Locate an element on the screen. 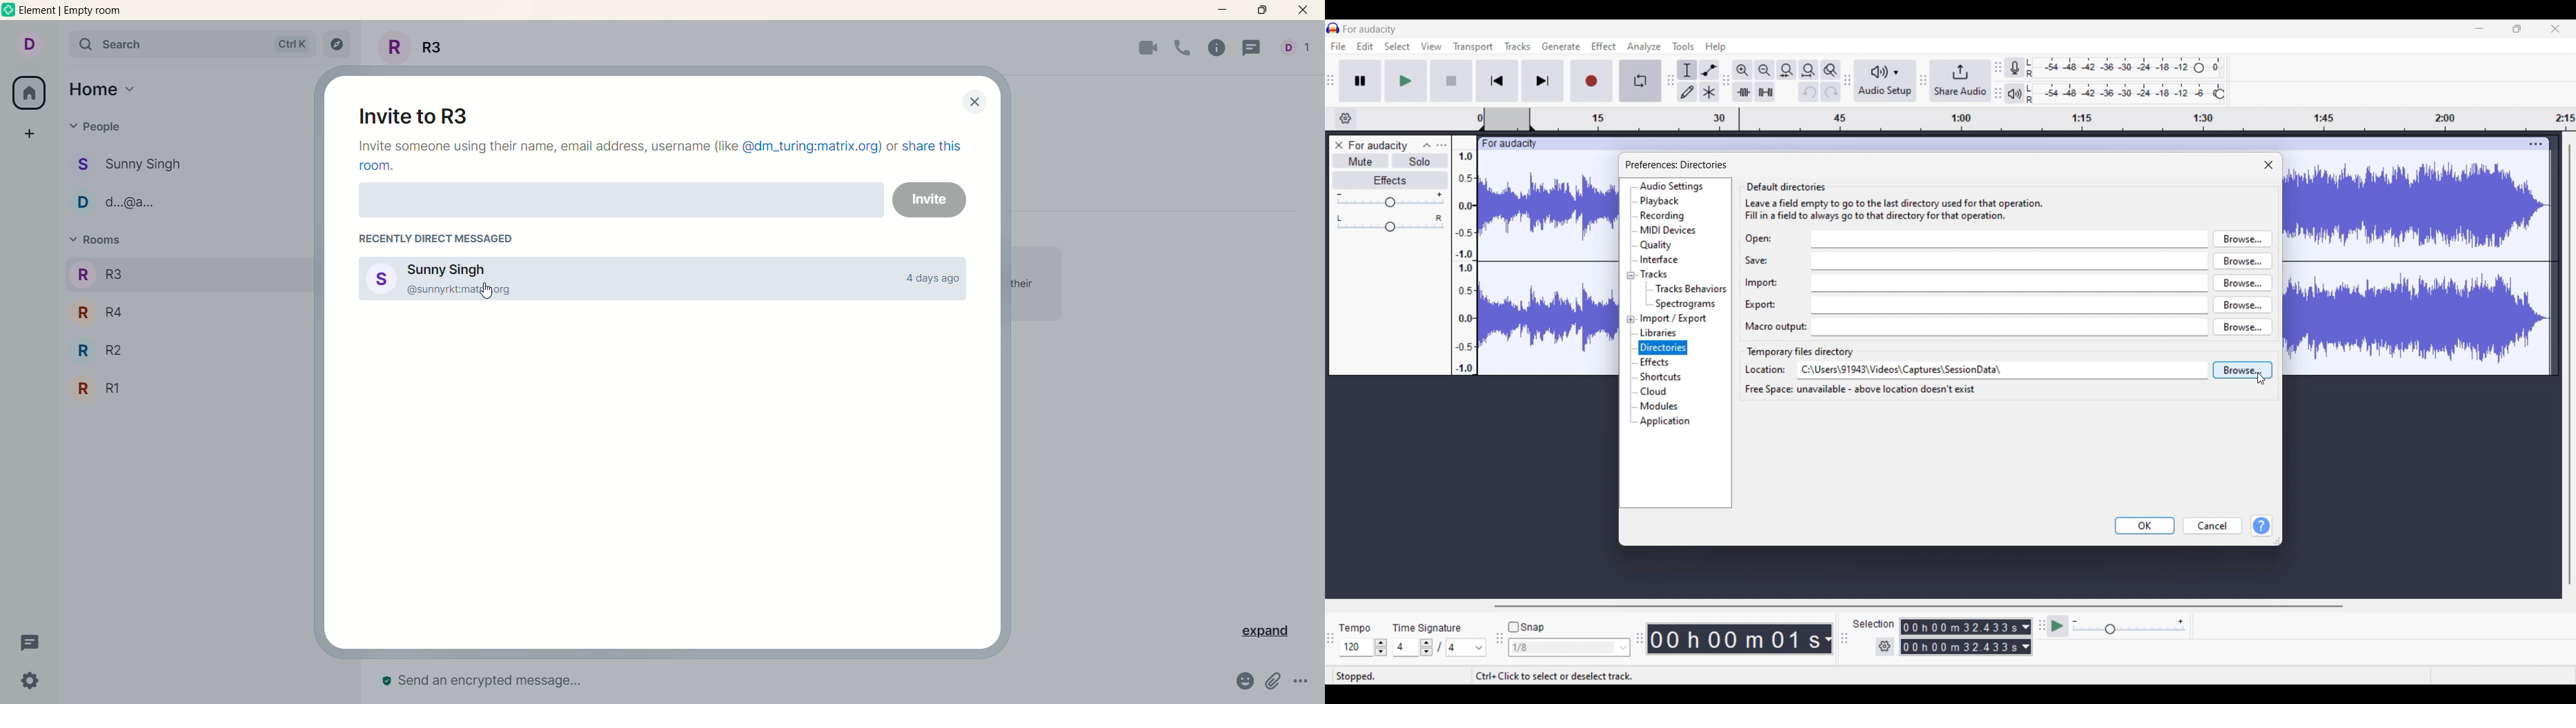 This screenshot has width=2576, height=728. Header to change recording level is located at coordinates (2199, 68).